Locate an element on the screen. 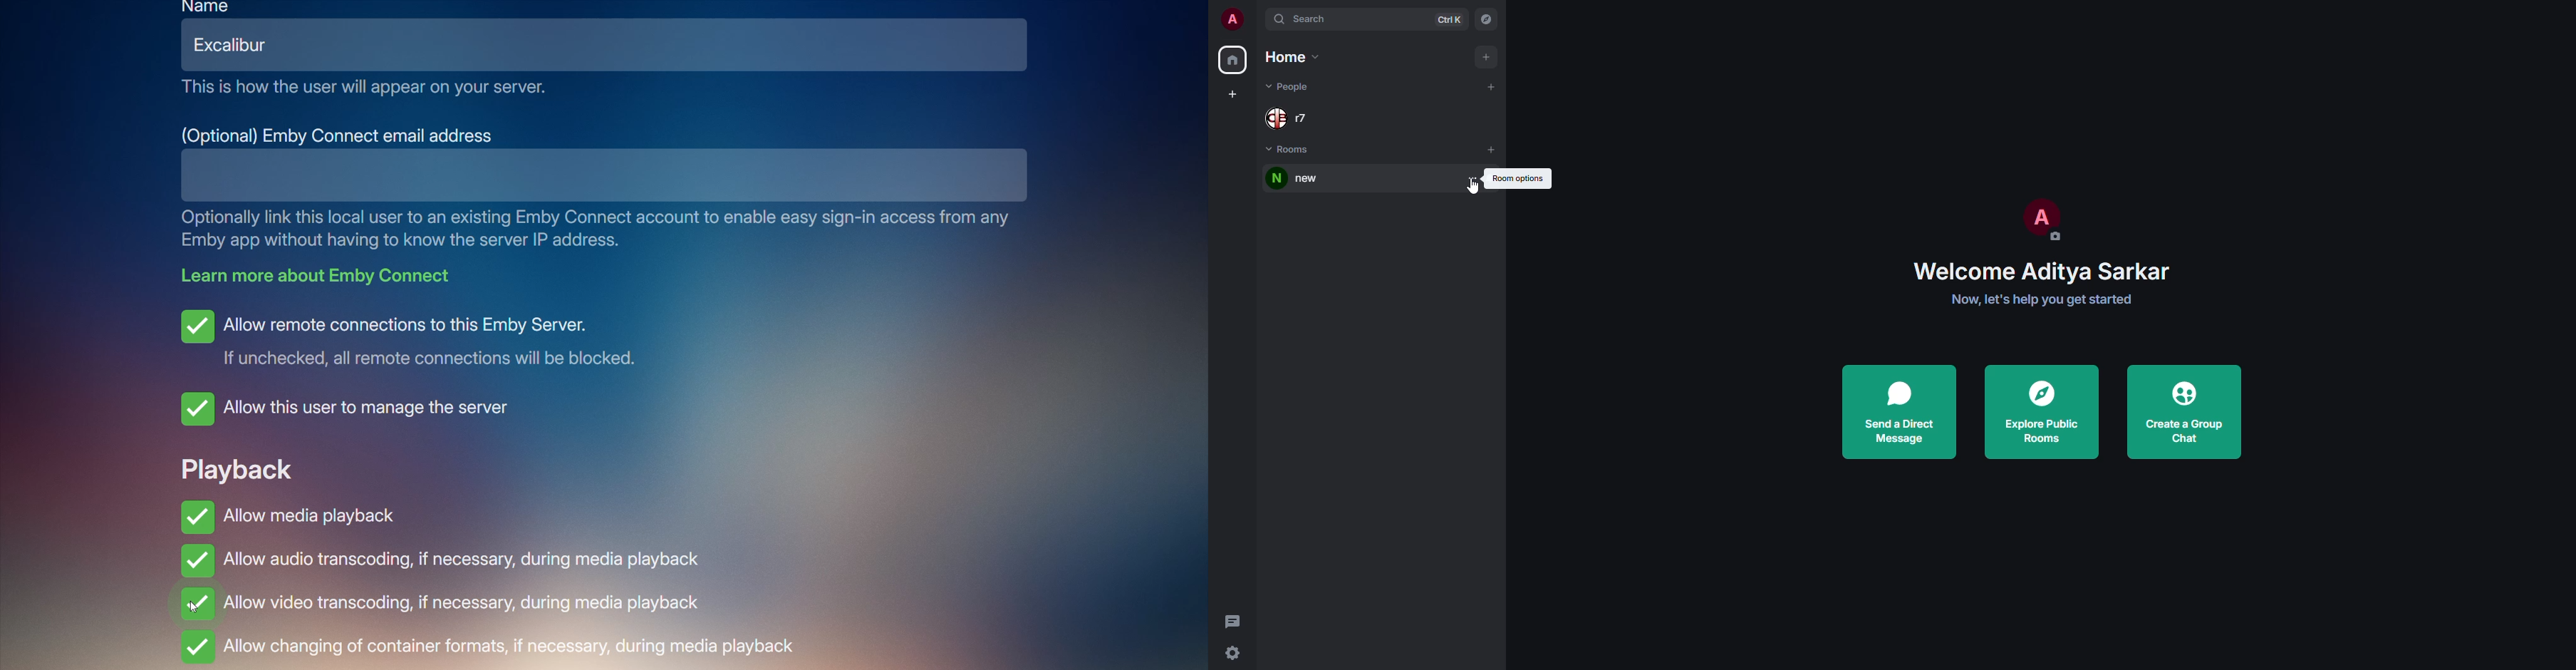  people is located at coordinates (1296, 85).